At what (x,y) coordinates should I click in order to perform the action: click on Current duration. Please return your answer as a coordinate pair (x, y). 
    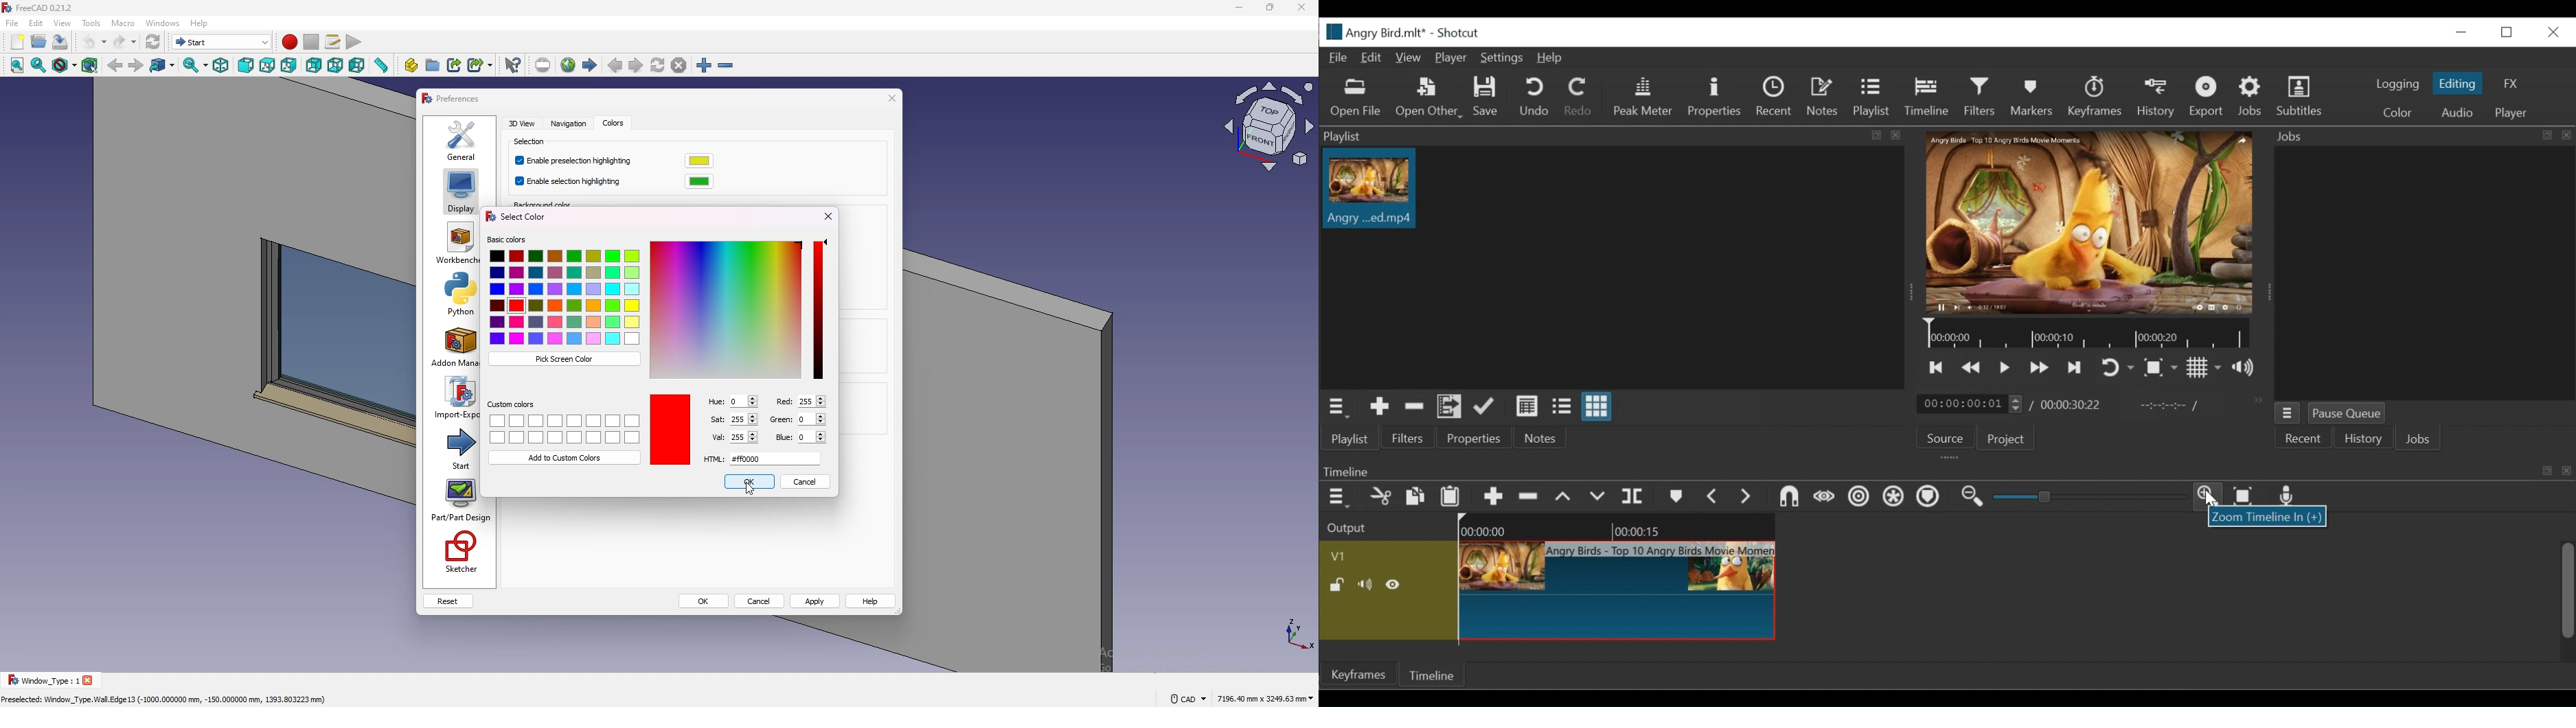
    Looking at the image, I should click on (1970, 405).